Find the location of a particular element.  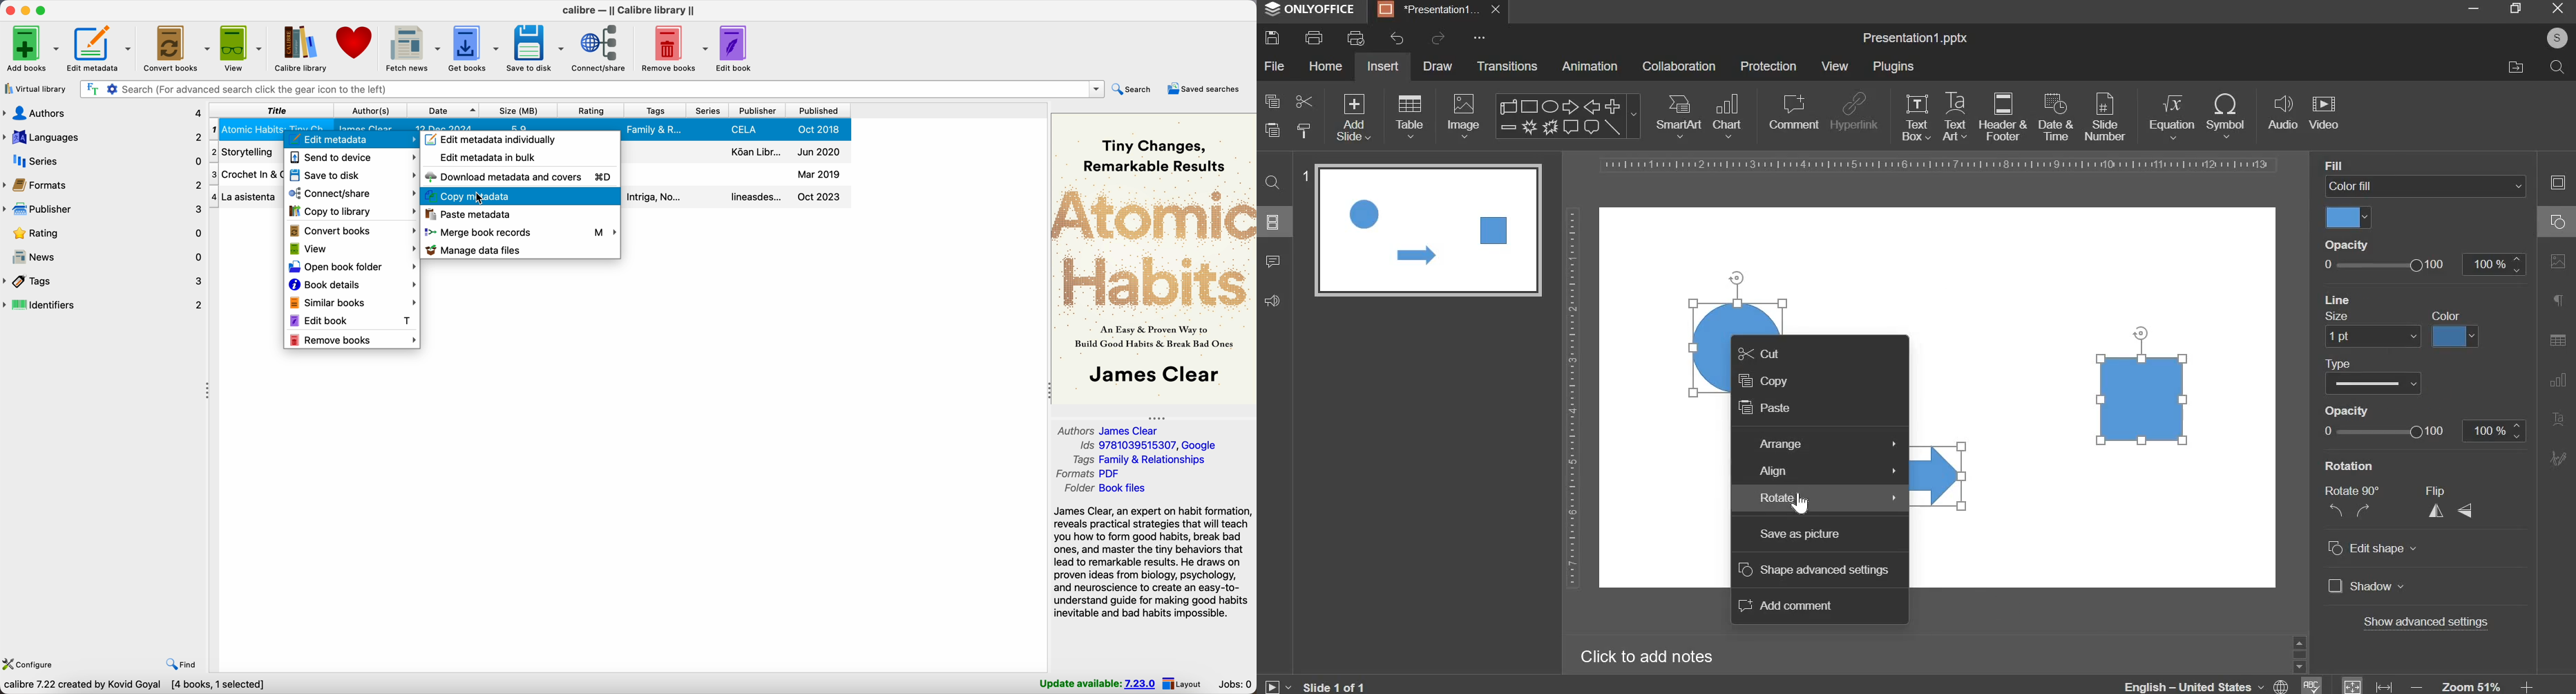

crochet in & out book details is located at coordinates (737, 175).